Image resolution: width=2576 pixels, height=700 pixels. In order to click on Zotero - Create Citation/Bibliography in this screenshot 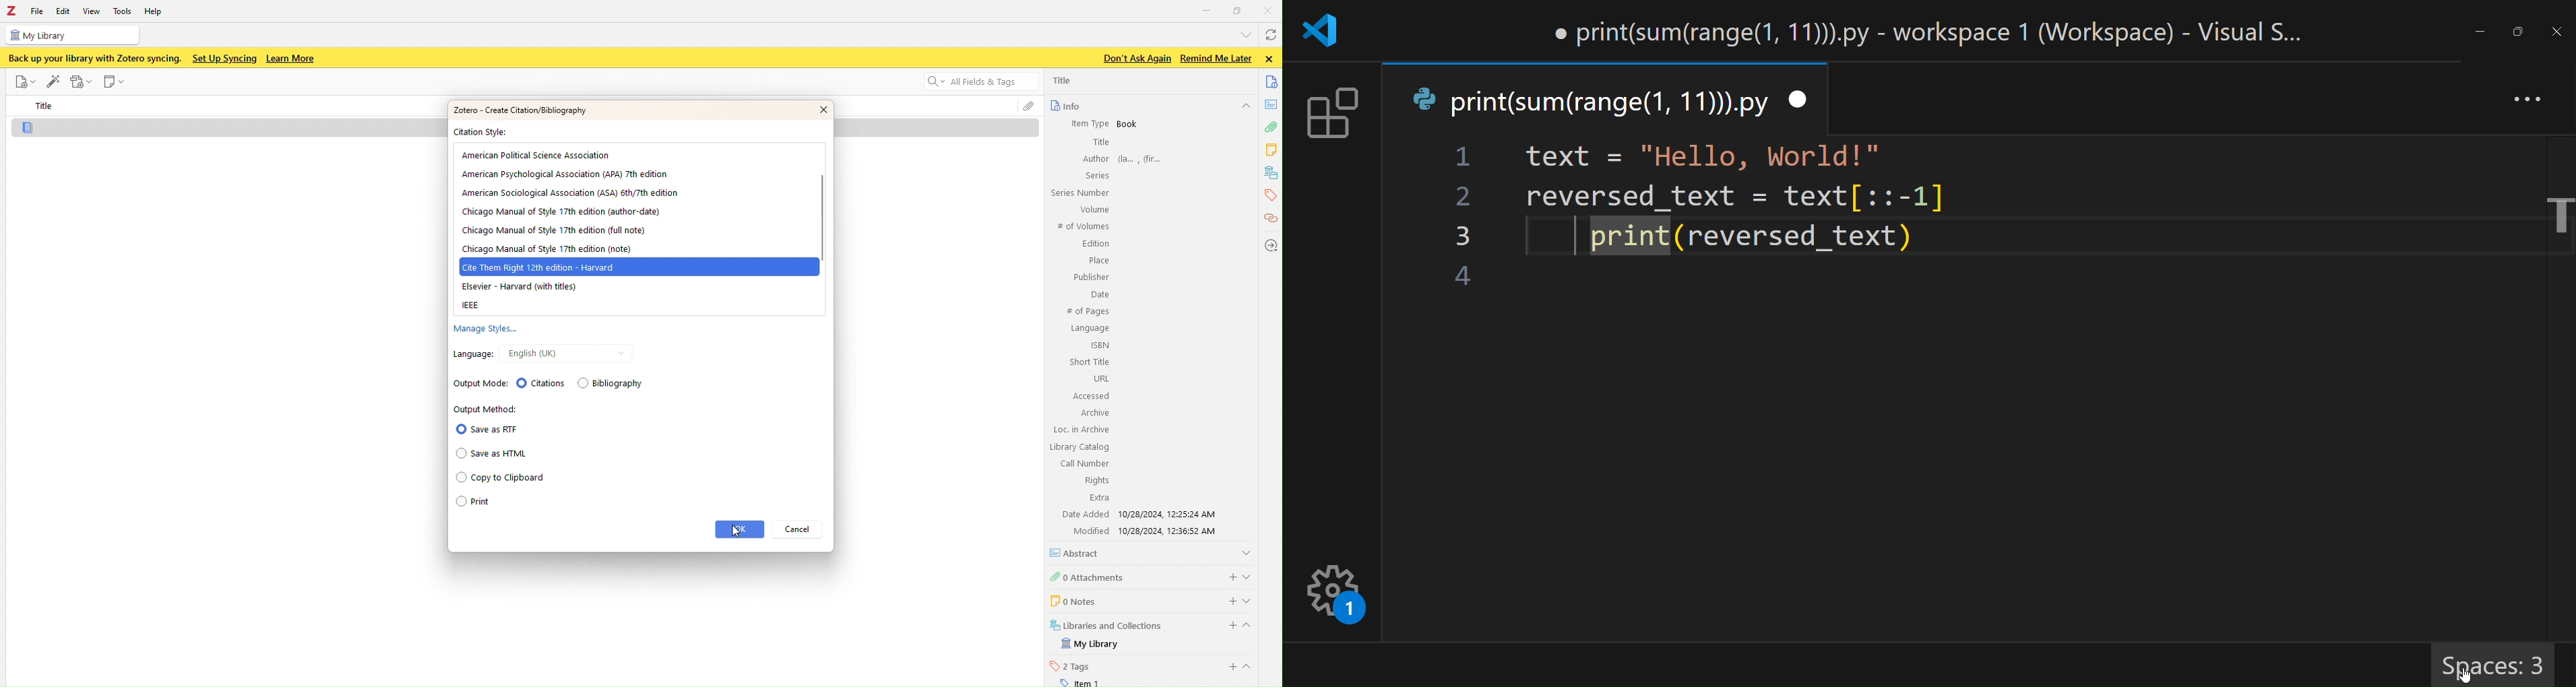, I will do `click(519, 110)`.